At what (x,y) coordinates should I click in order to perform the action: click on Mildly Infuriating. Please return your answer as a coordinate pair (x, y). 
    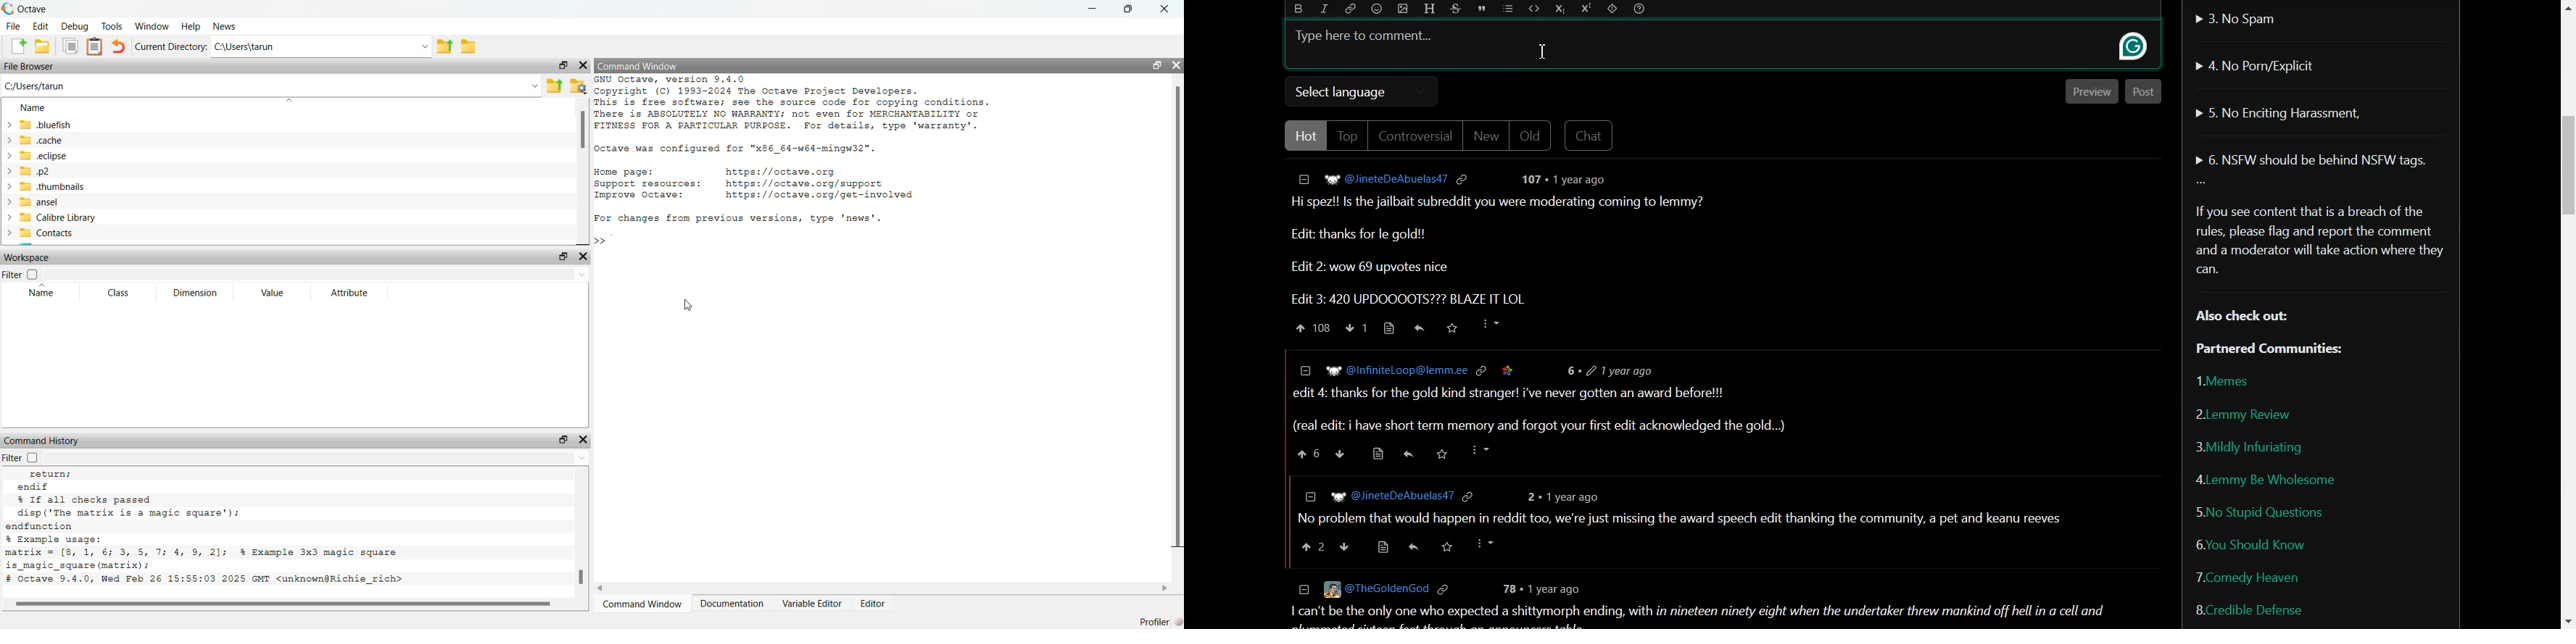
    Looking at the image, I should click on (2266, 448).